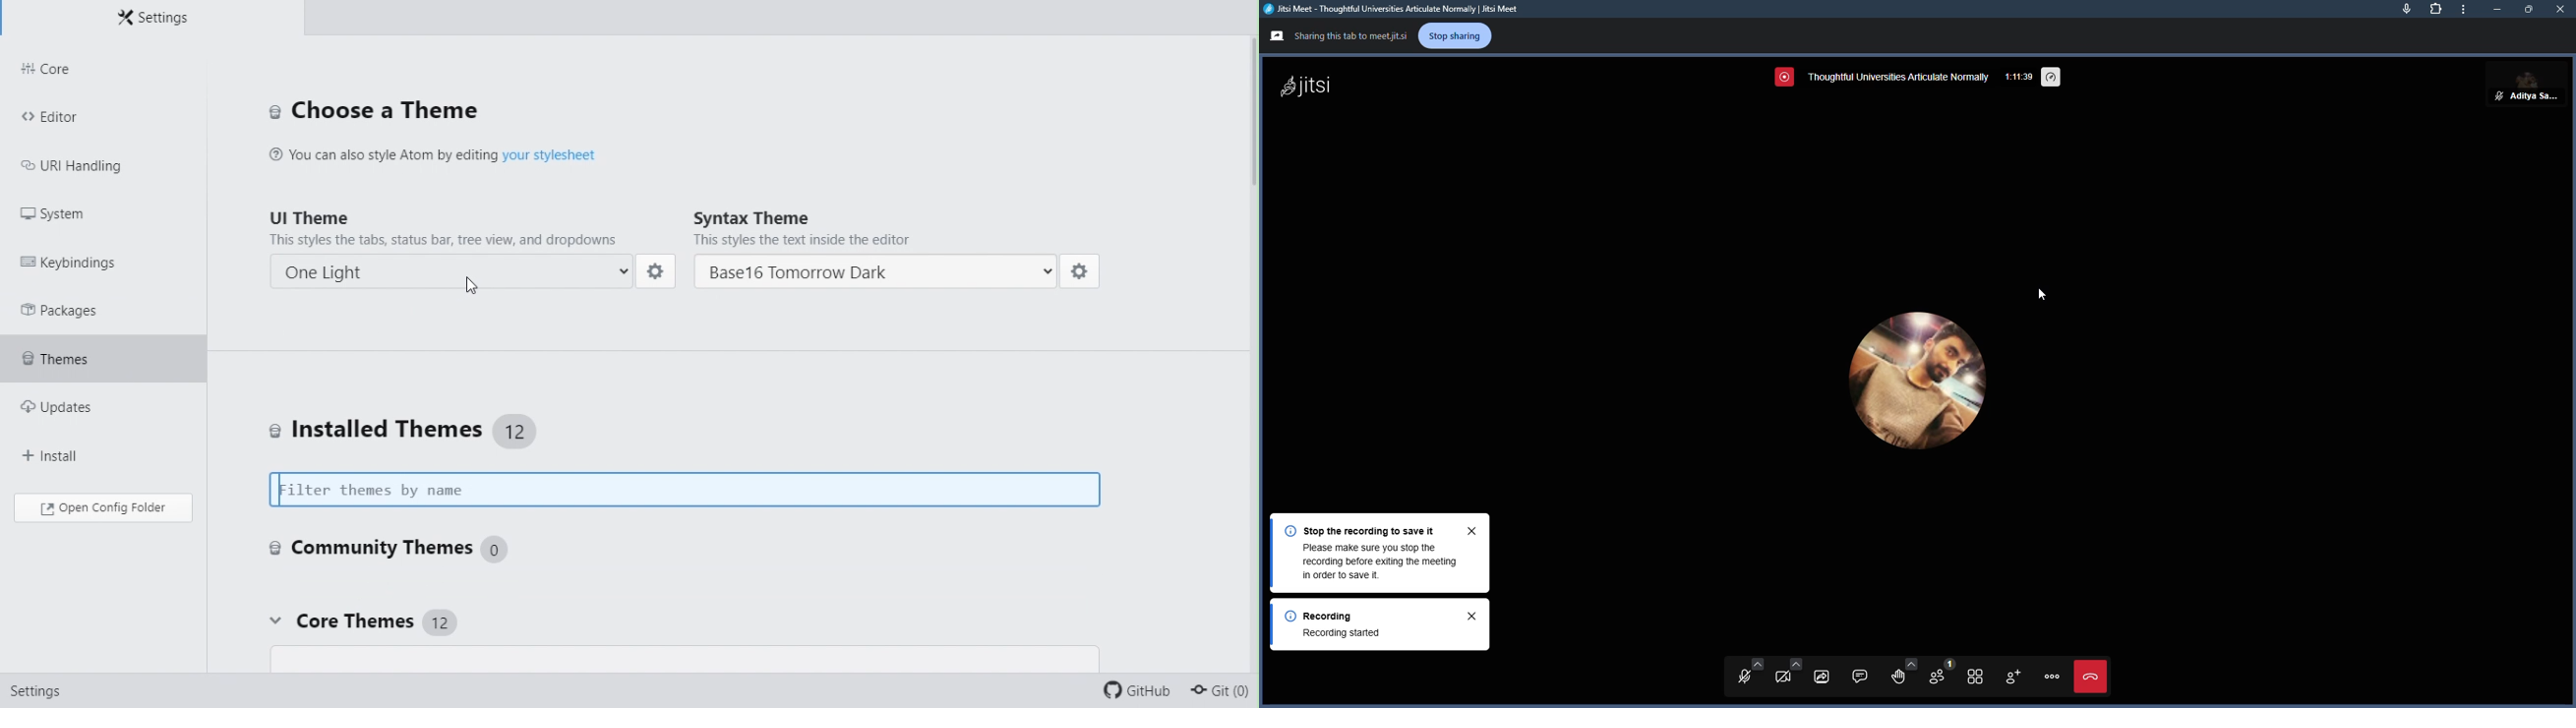 This screenshot has height=728, width=2576. I want to click on Packages, so click(79, 309).